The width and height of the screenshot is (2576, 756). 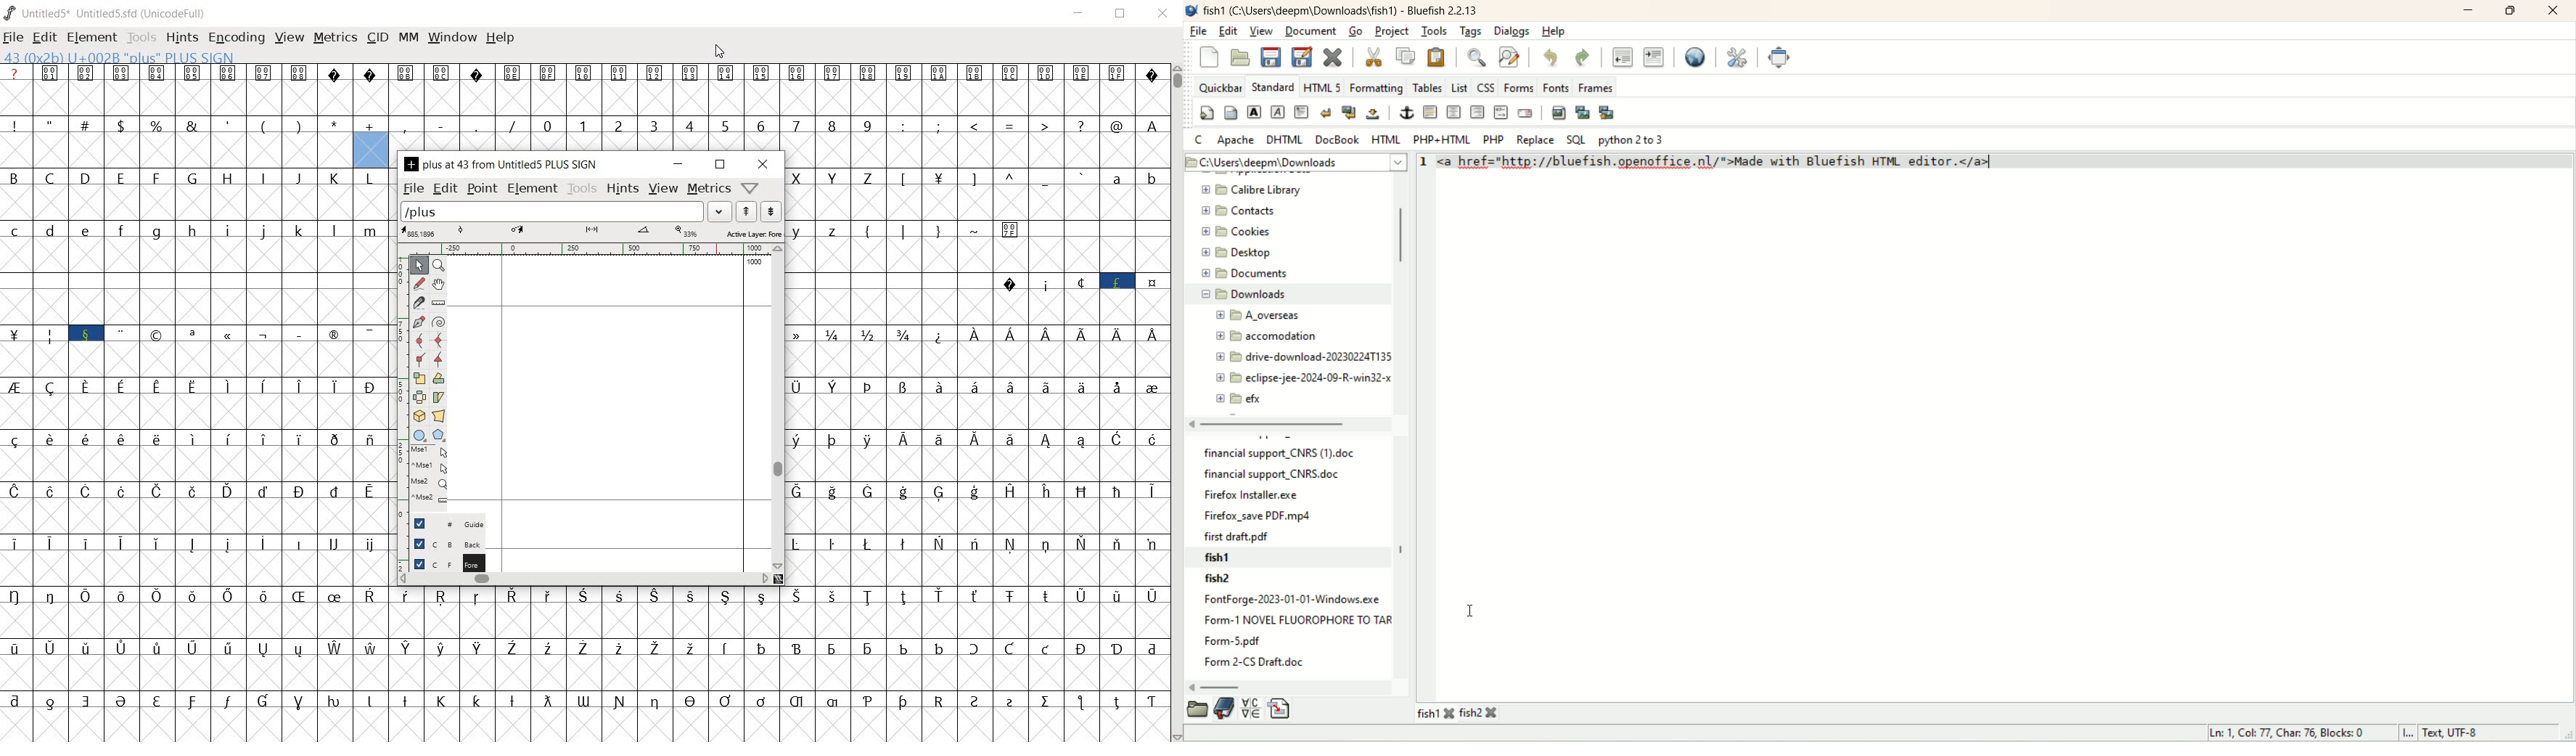 What do you see at coordinates (419, 322) in the screenshot?
I see `add a point, then drag out its control points` at bounding box center [419, 322].